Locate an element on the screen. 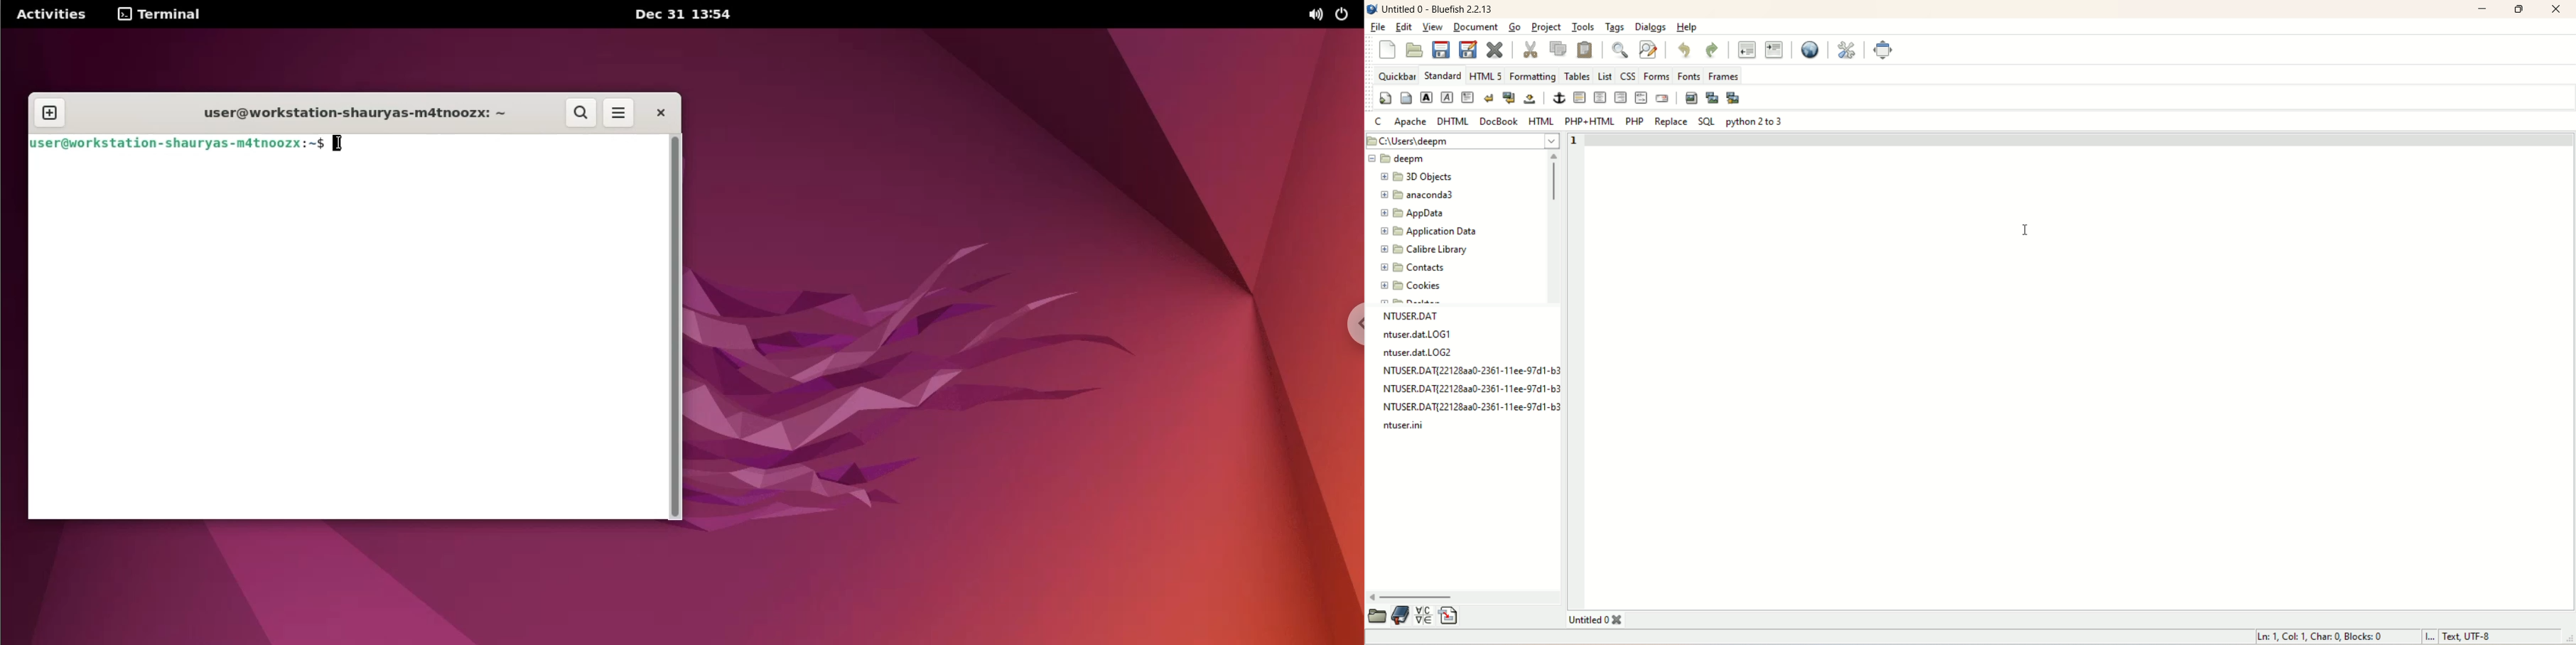 The width and height of the screenshot is (2576, 672). save file as is located at coordinates (1469, 50).